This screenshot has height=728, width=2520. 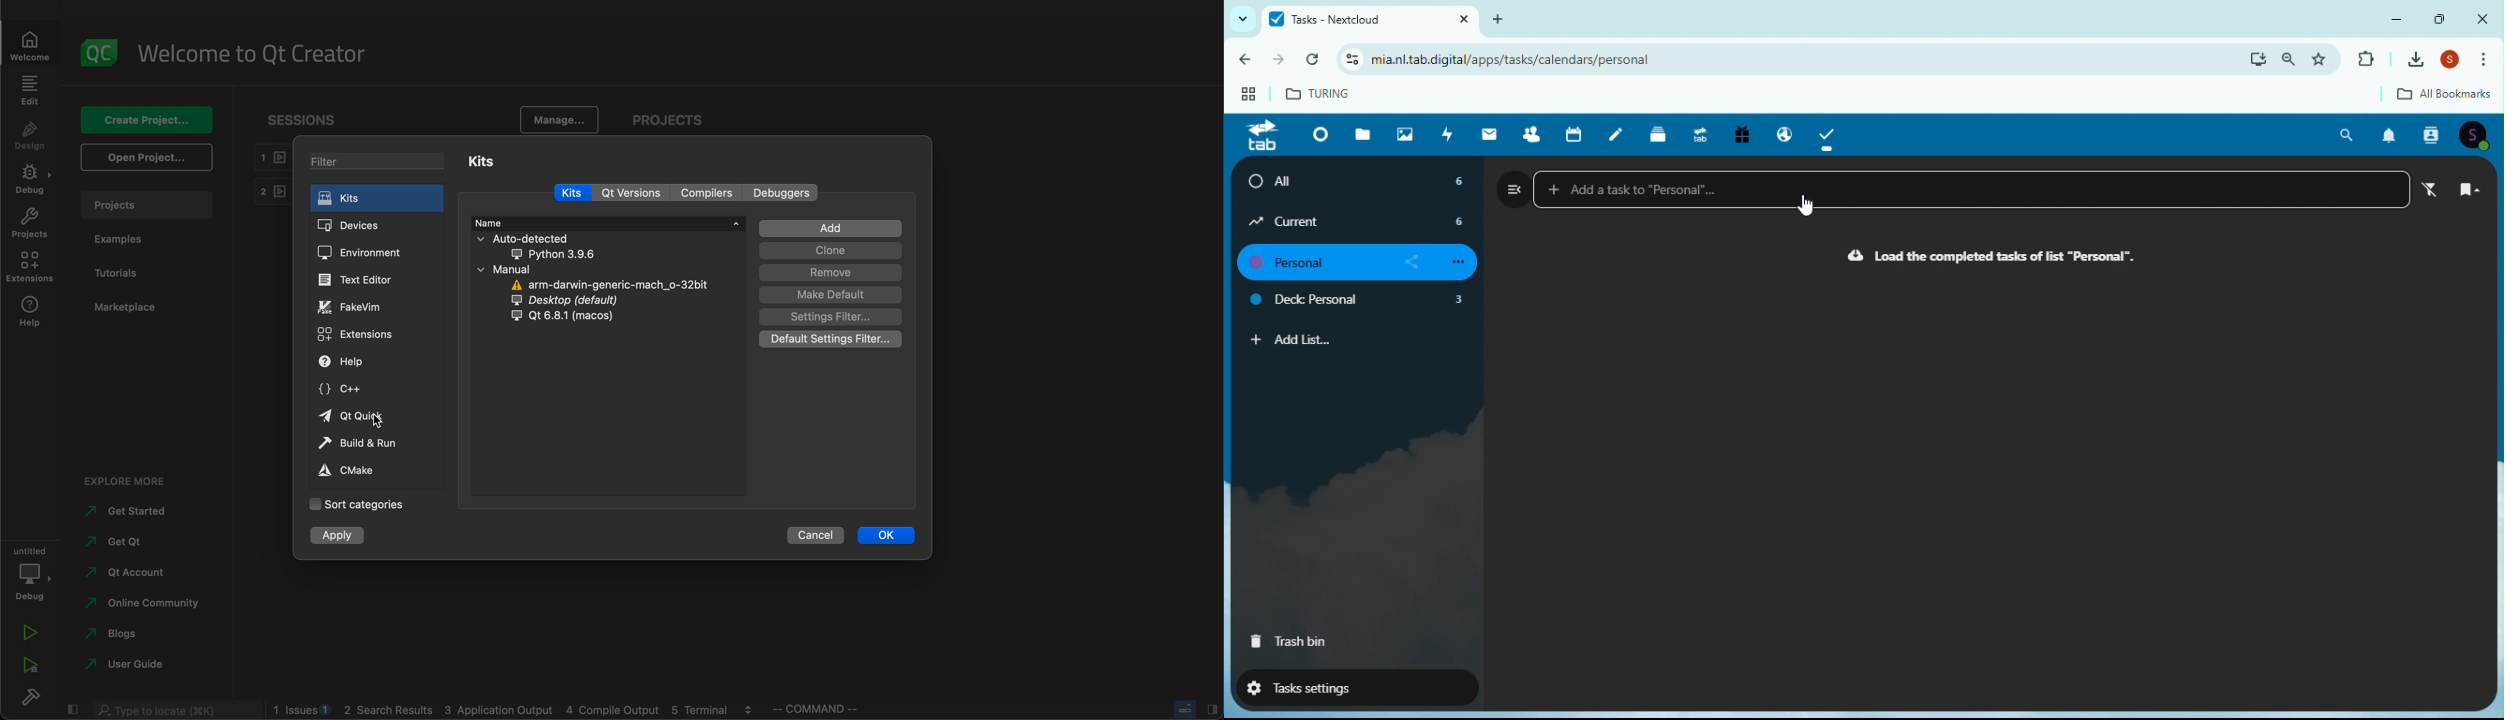 What do you see at coordinates (1620, 133) in the screenshot?
I see `Notes` at bounding box center [1620, 133].